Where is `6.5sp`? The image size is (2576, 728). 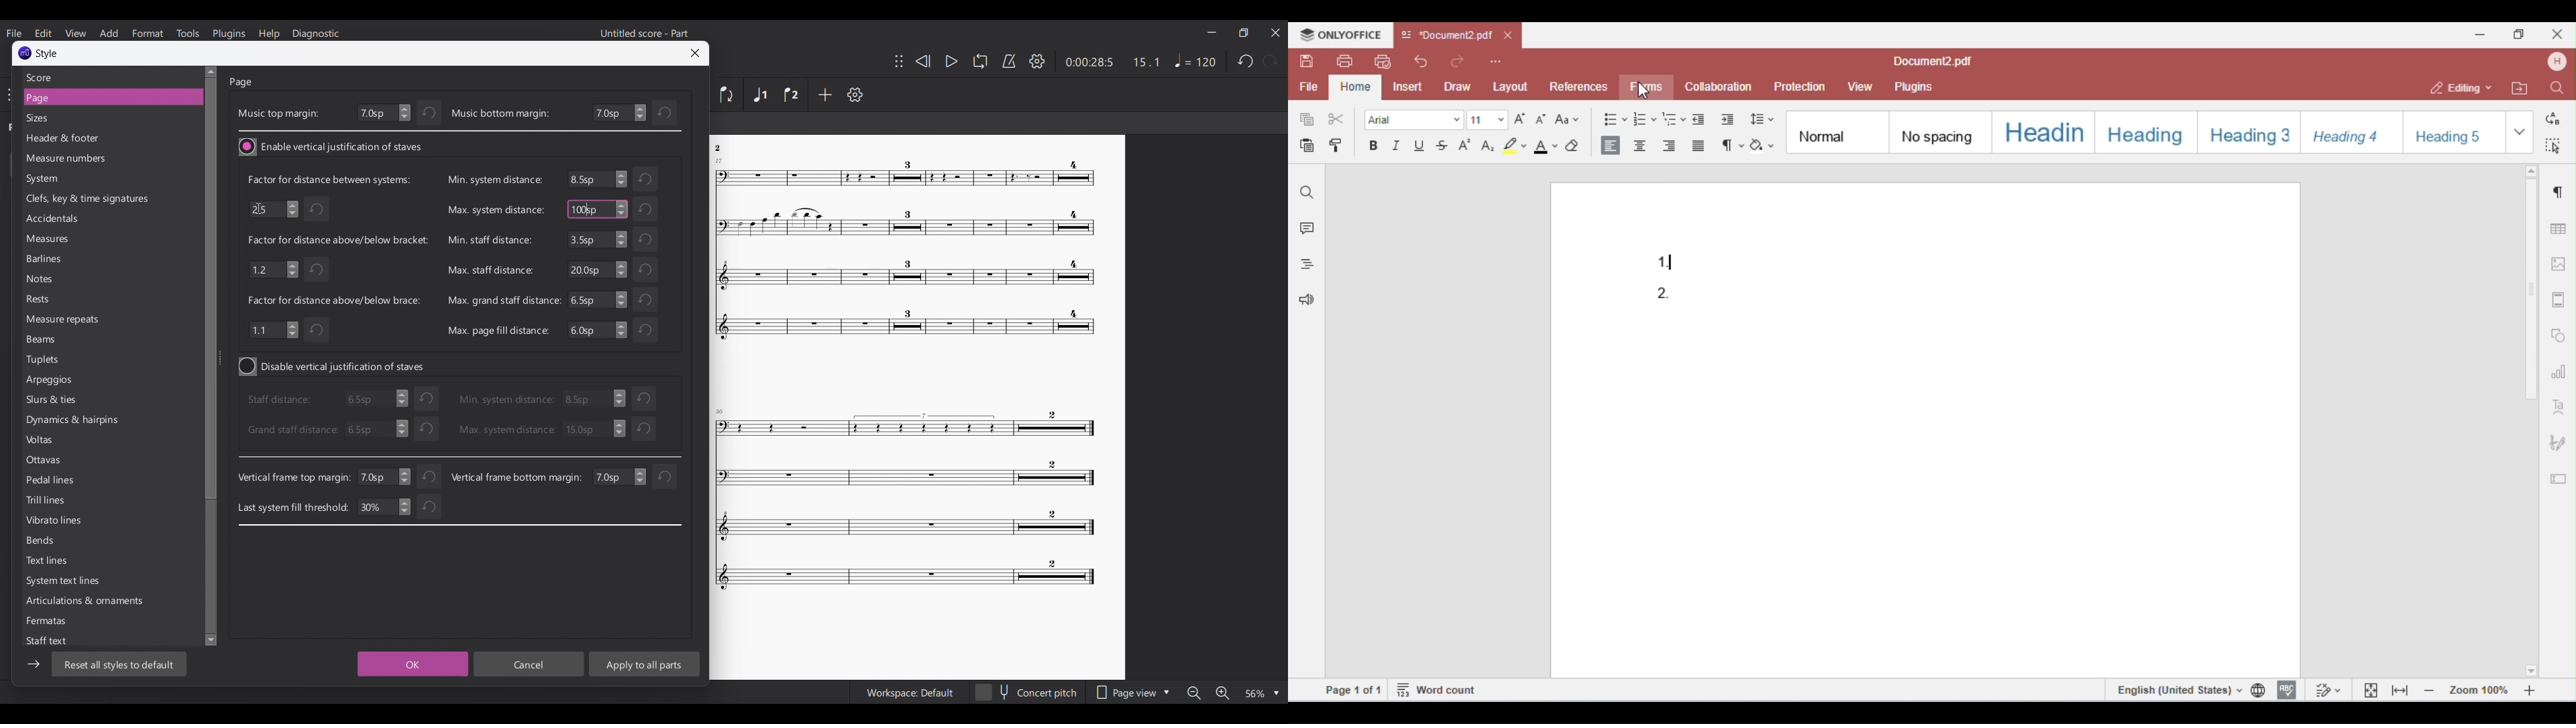
6.5sp is located at coordinates (598, 179).